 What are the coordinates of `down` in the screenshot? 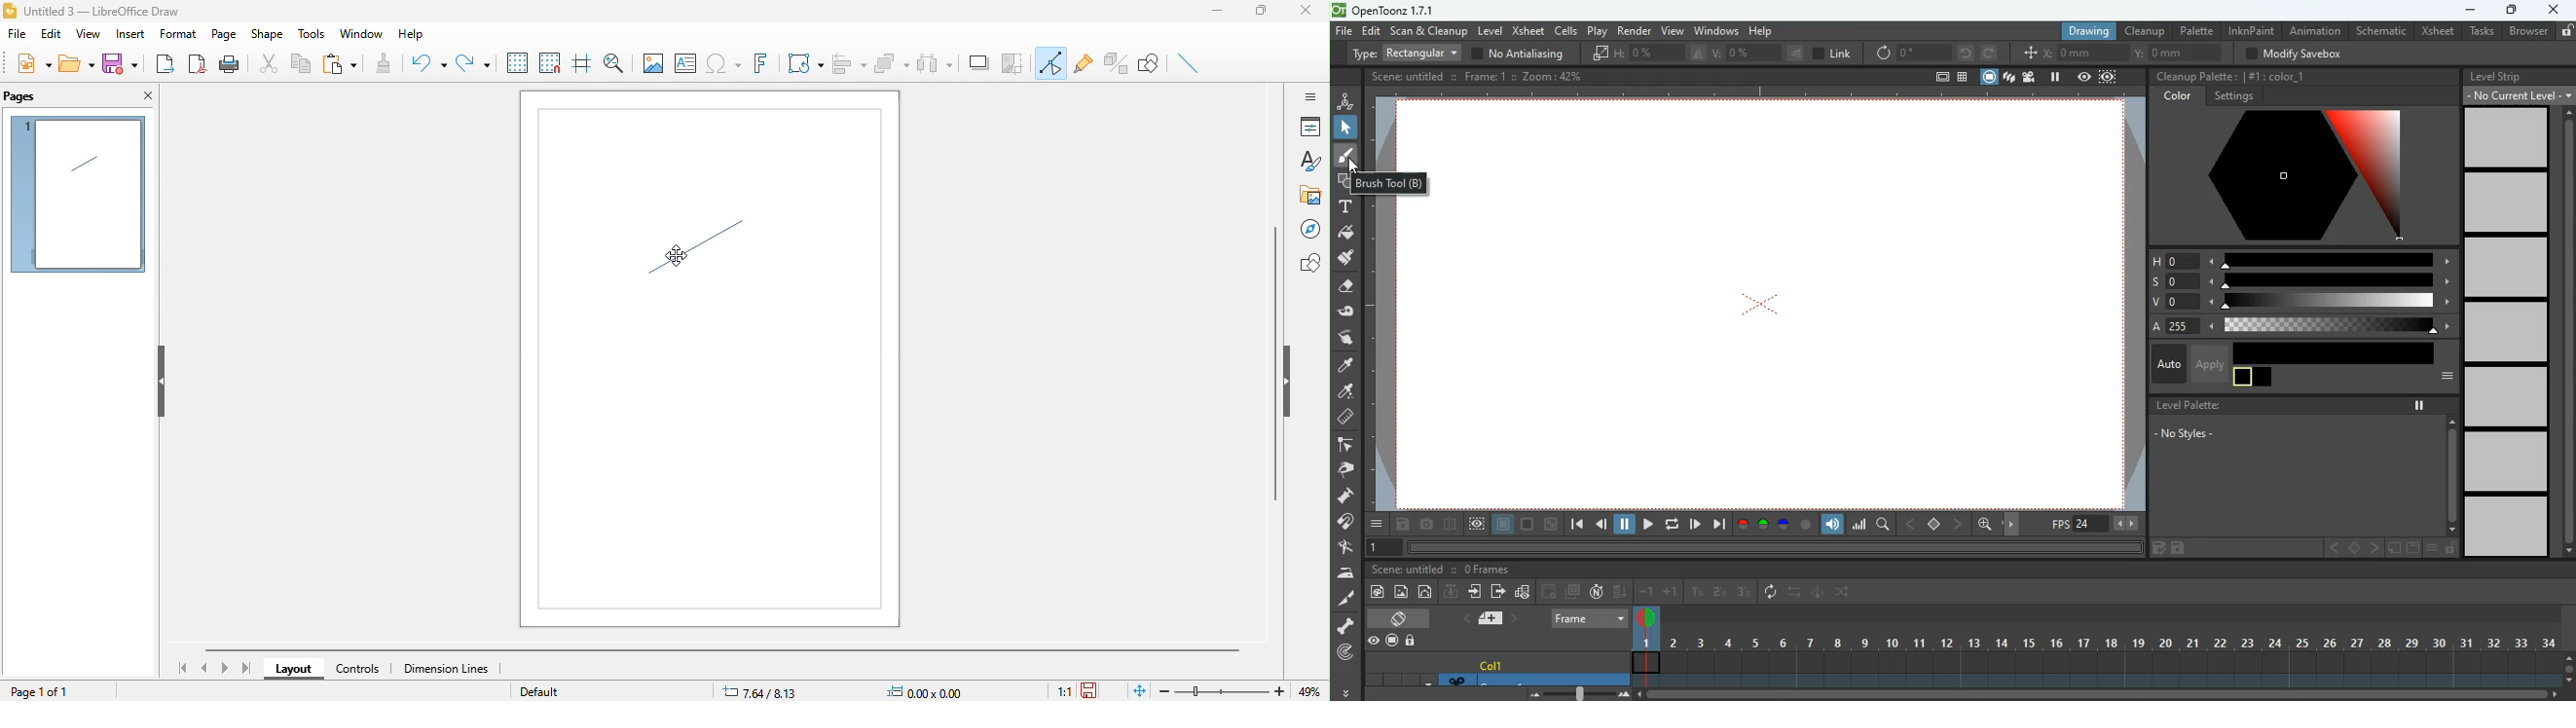 It's located at (1451, 591).